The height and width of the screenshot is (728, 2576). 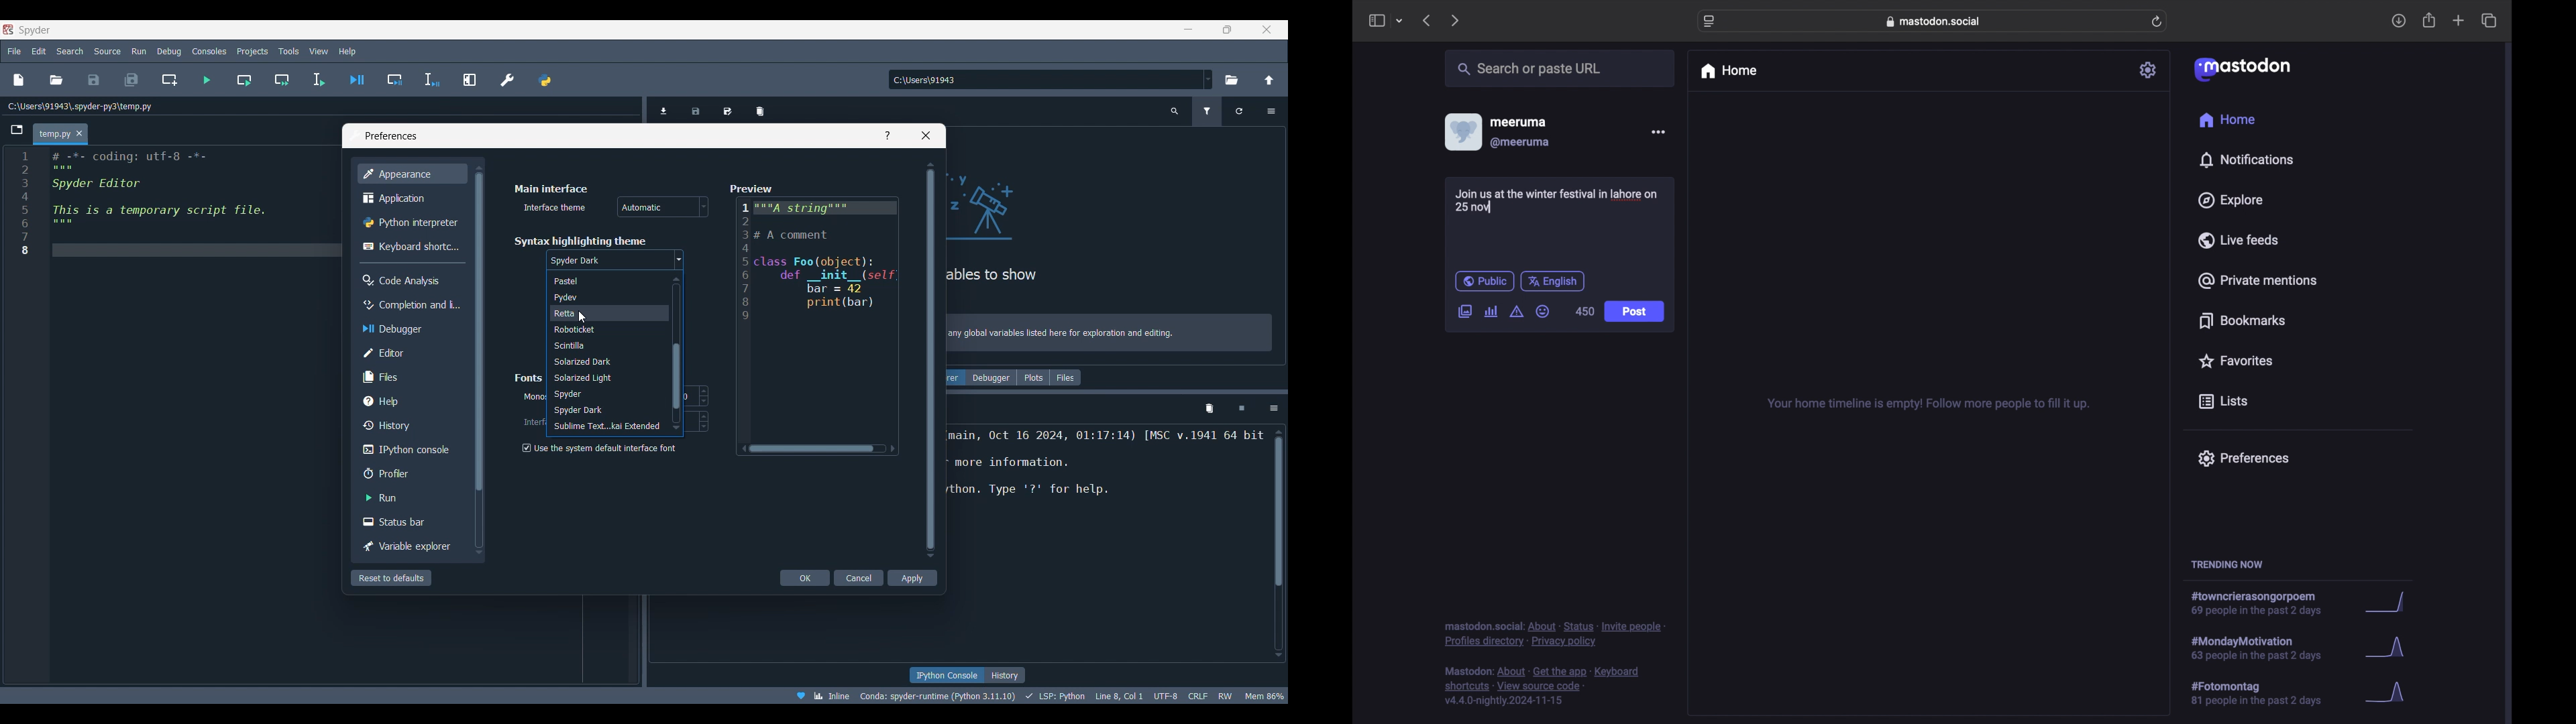 What do you see at coordinates (8, 29) in the screenshot?
I see `Software logo` at bounding box center [8, 29].